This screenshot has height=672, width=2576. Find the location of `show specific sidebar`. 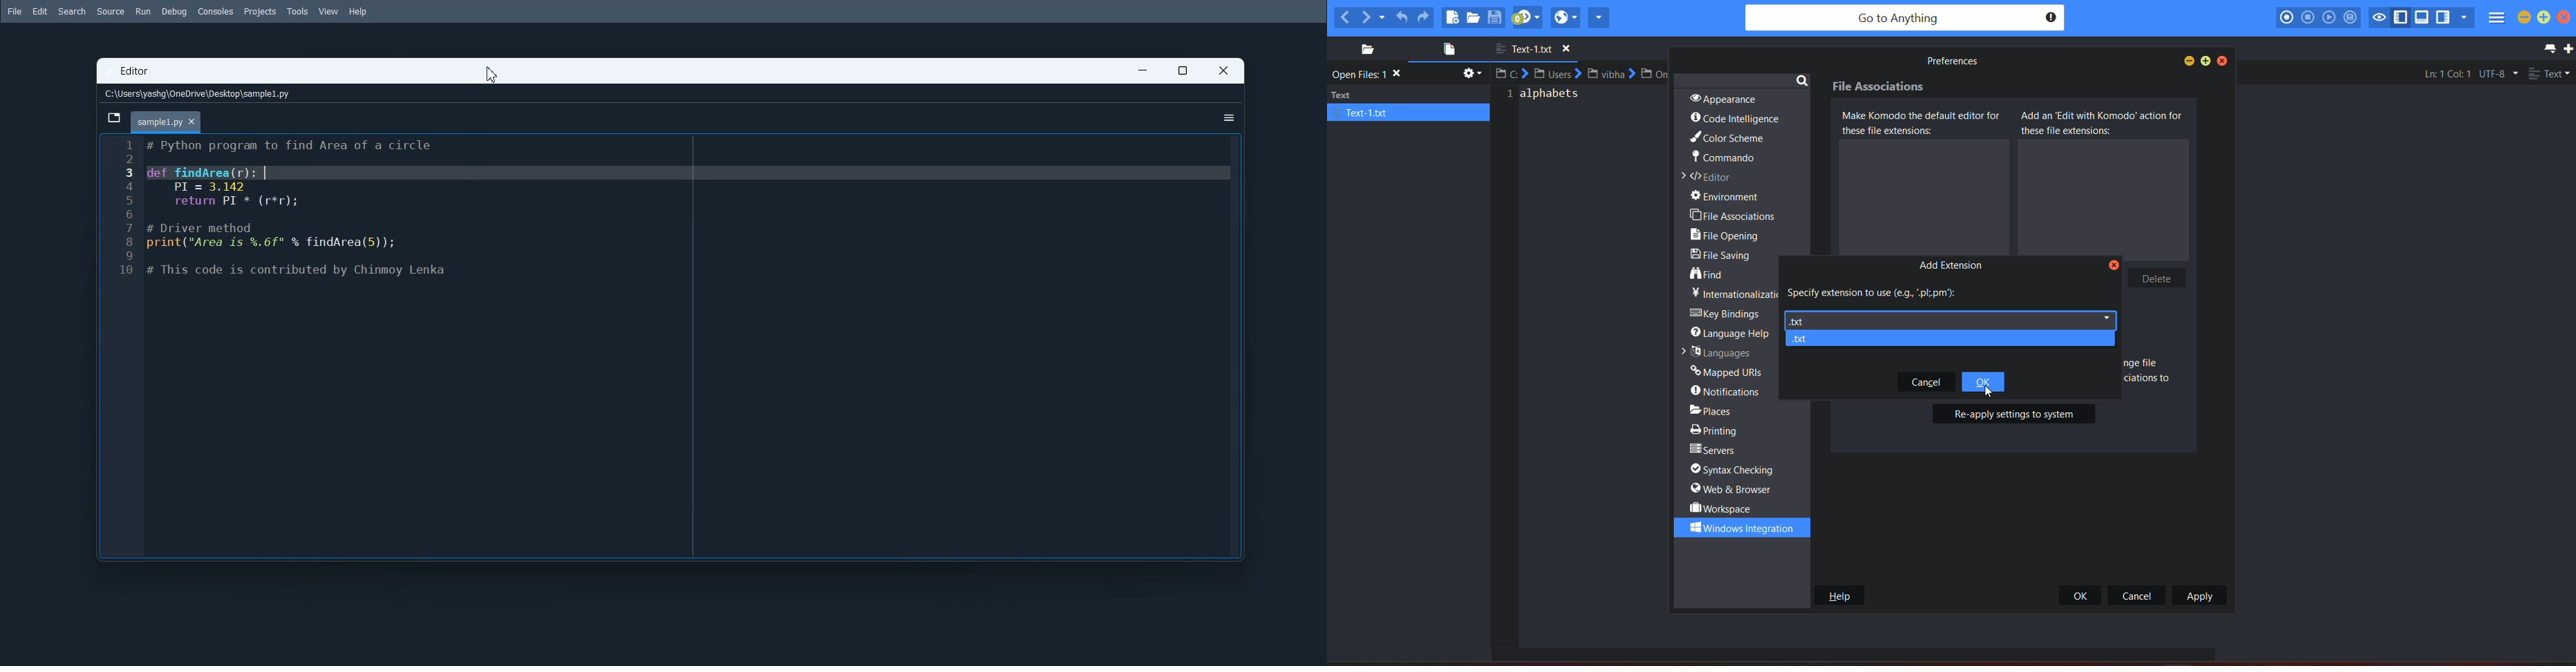

show specific sidebar is located at coordinates (2464, 18).